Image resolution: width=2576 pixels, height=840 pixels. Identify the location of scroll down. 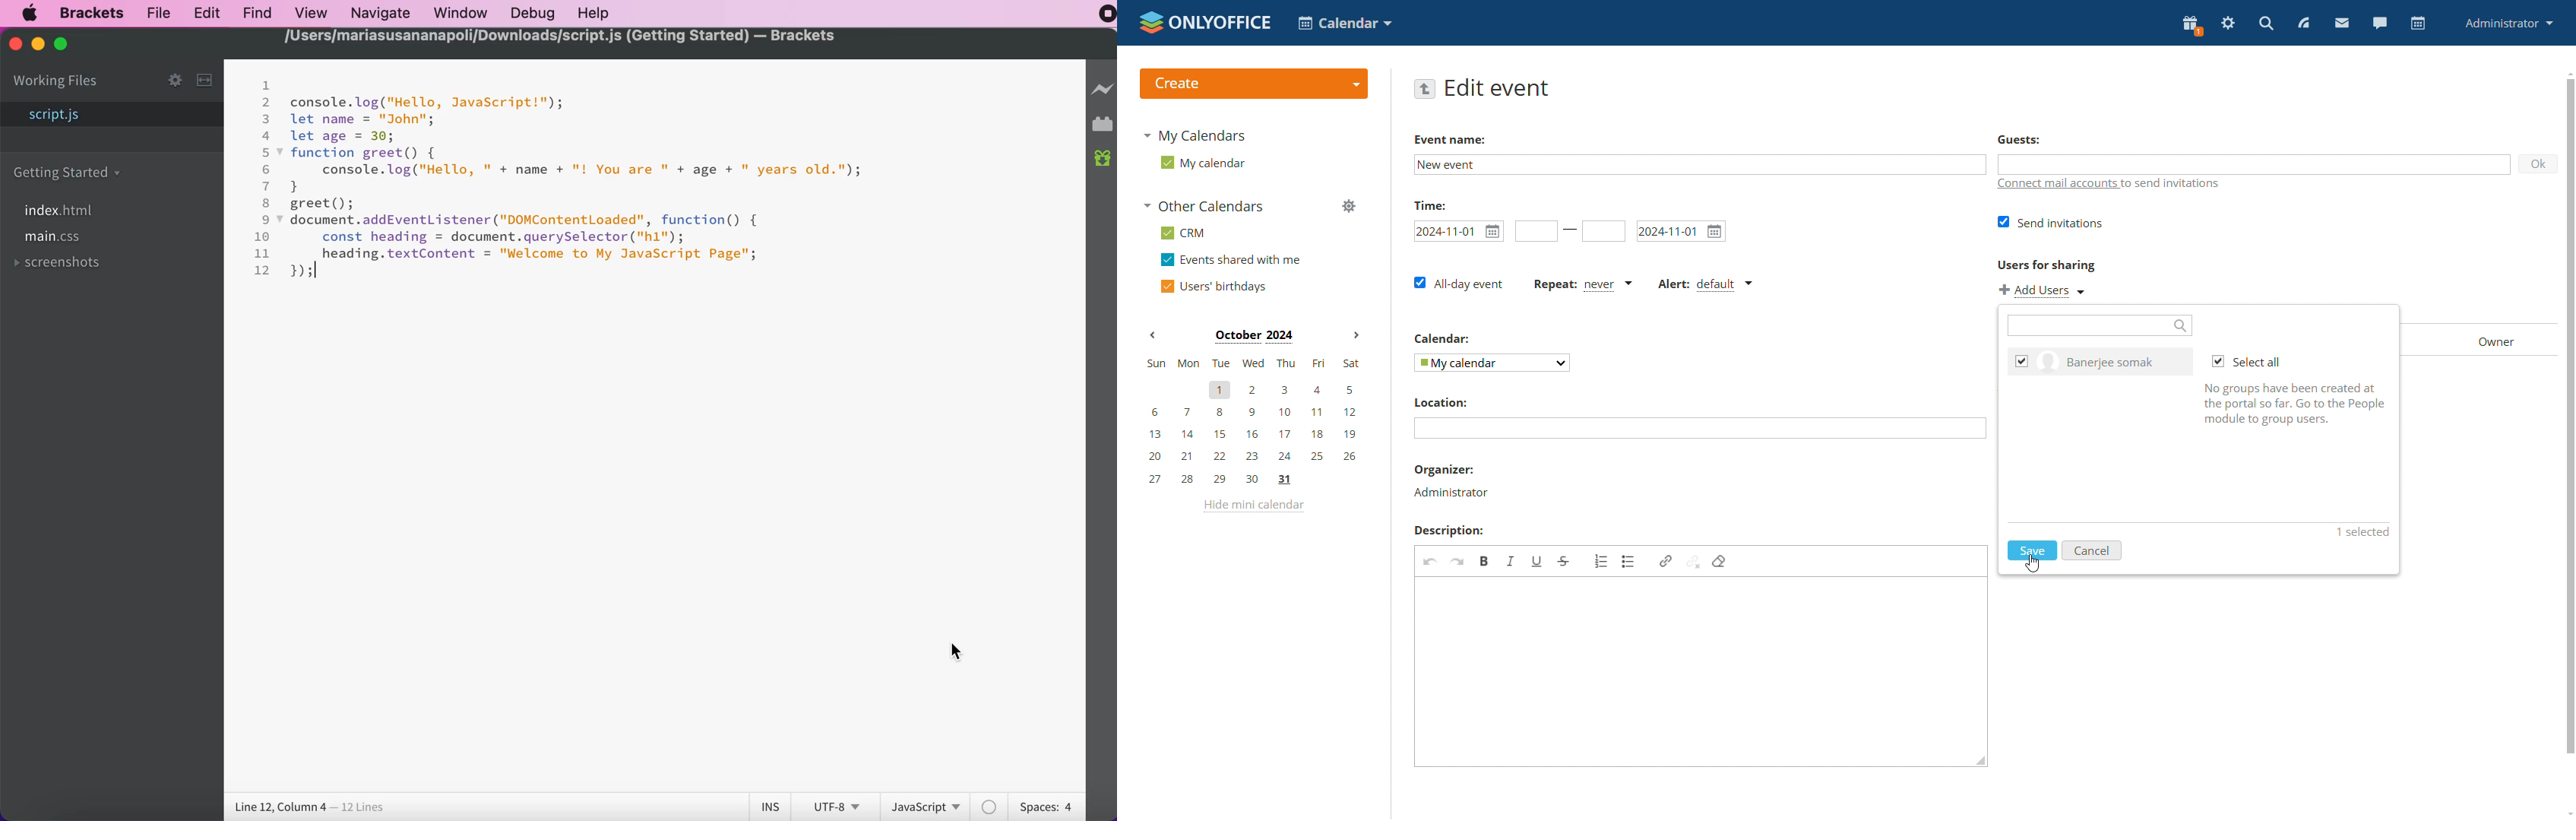
(2569, 811).